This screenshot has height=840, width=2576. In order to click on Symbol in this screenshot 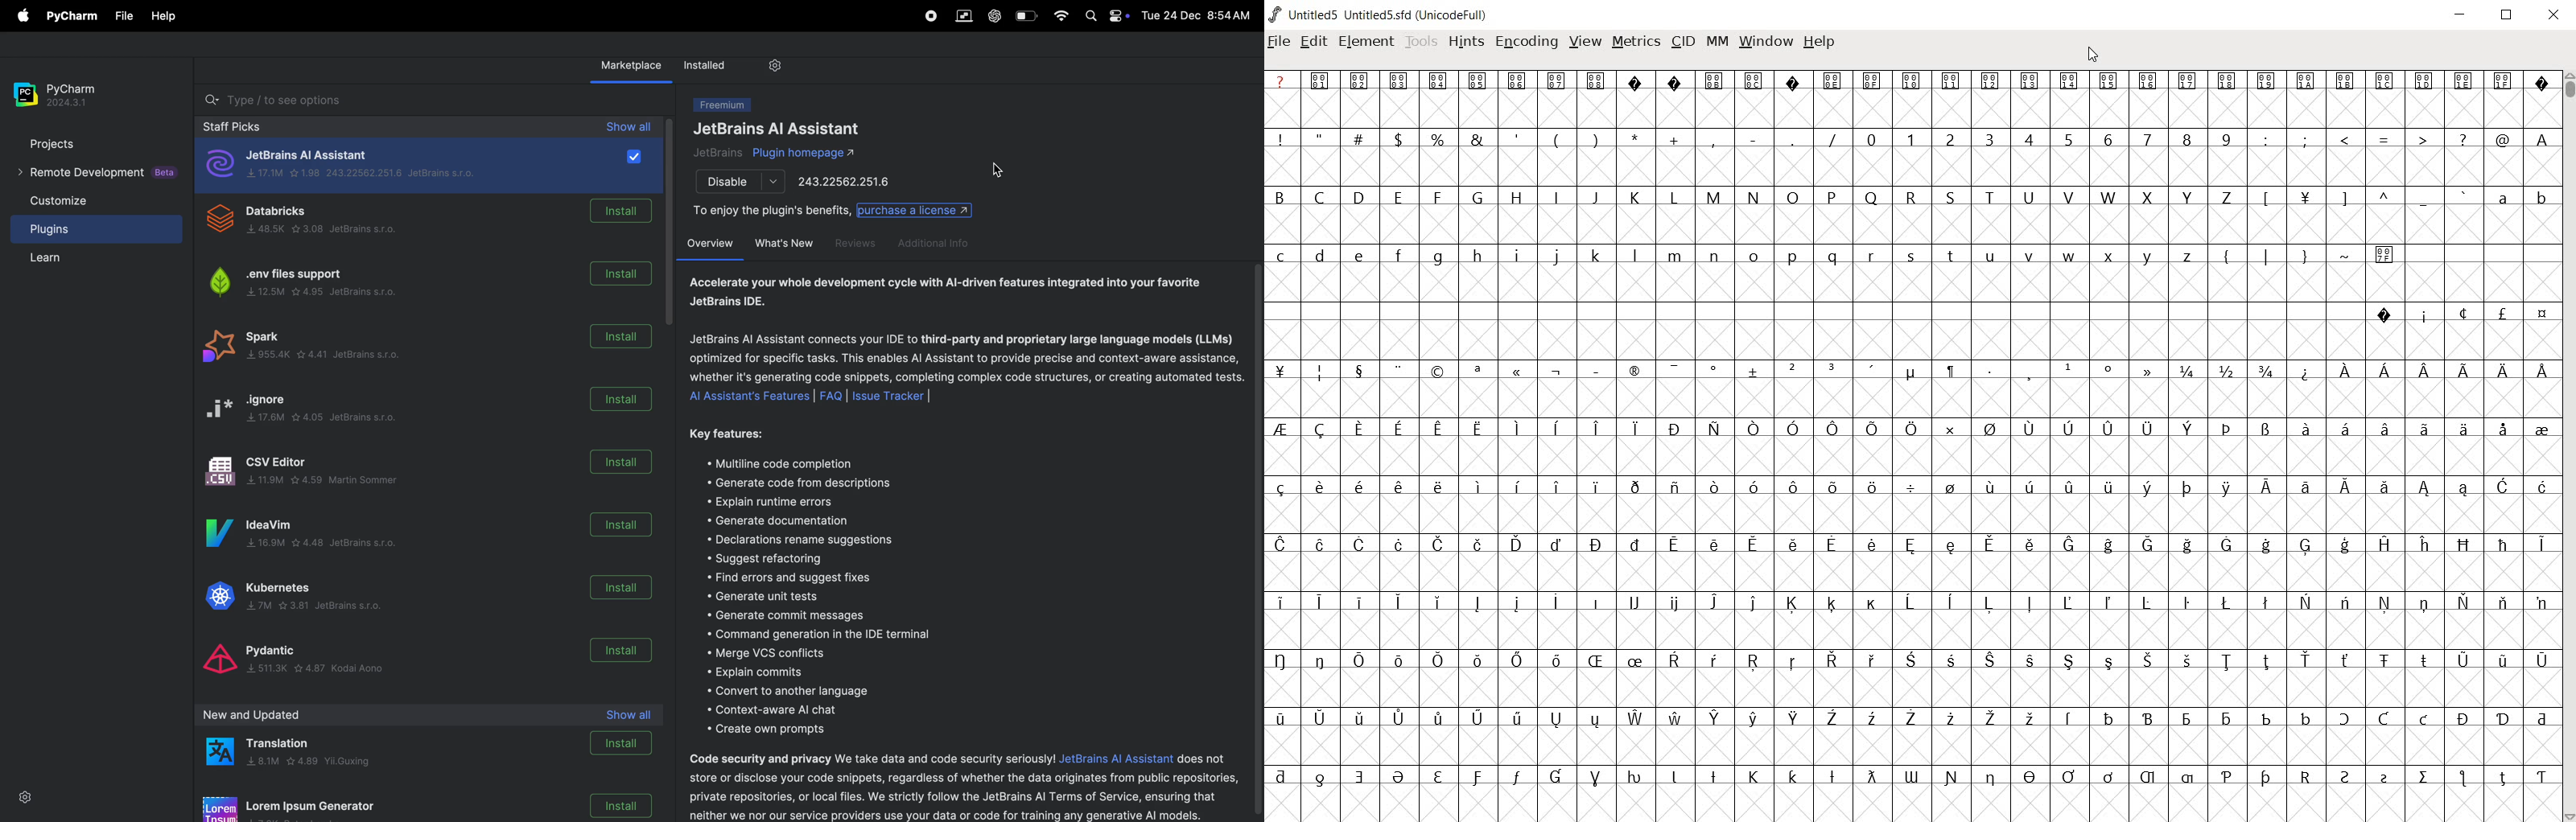, I will do `click(1755, 487)`.